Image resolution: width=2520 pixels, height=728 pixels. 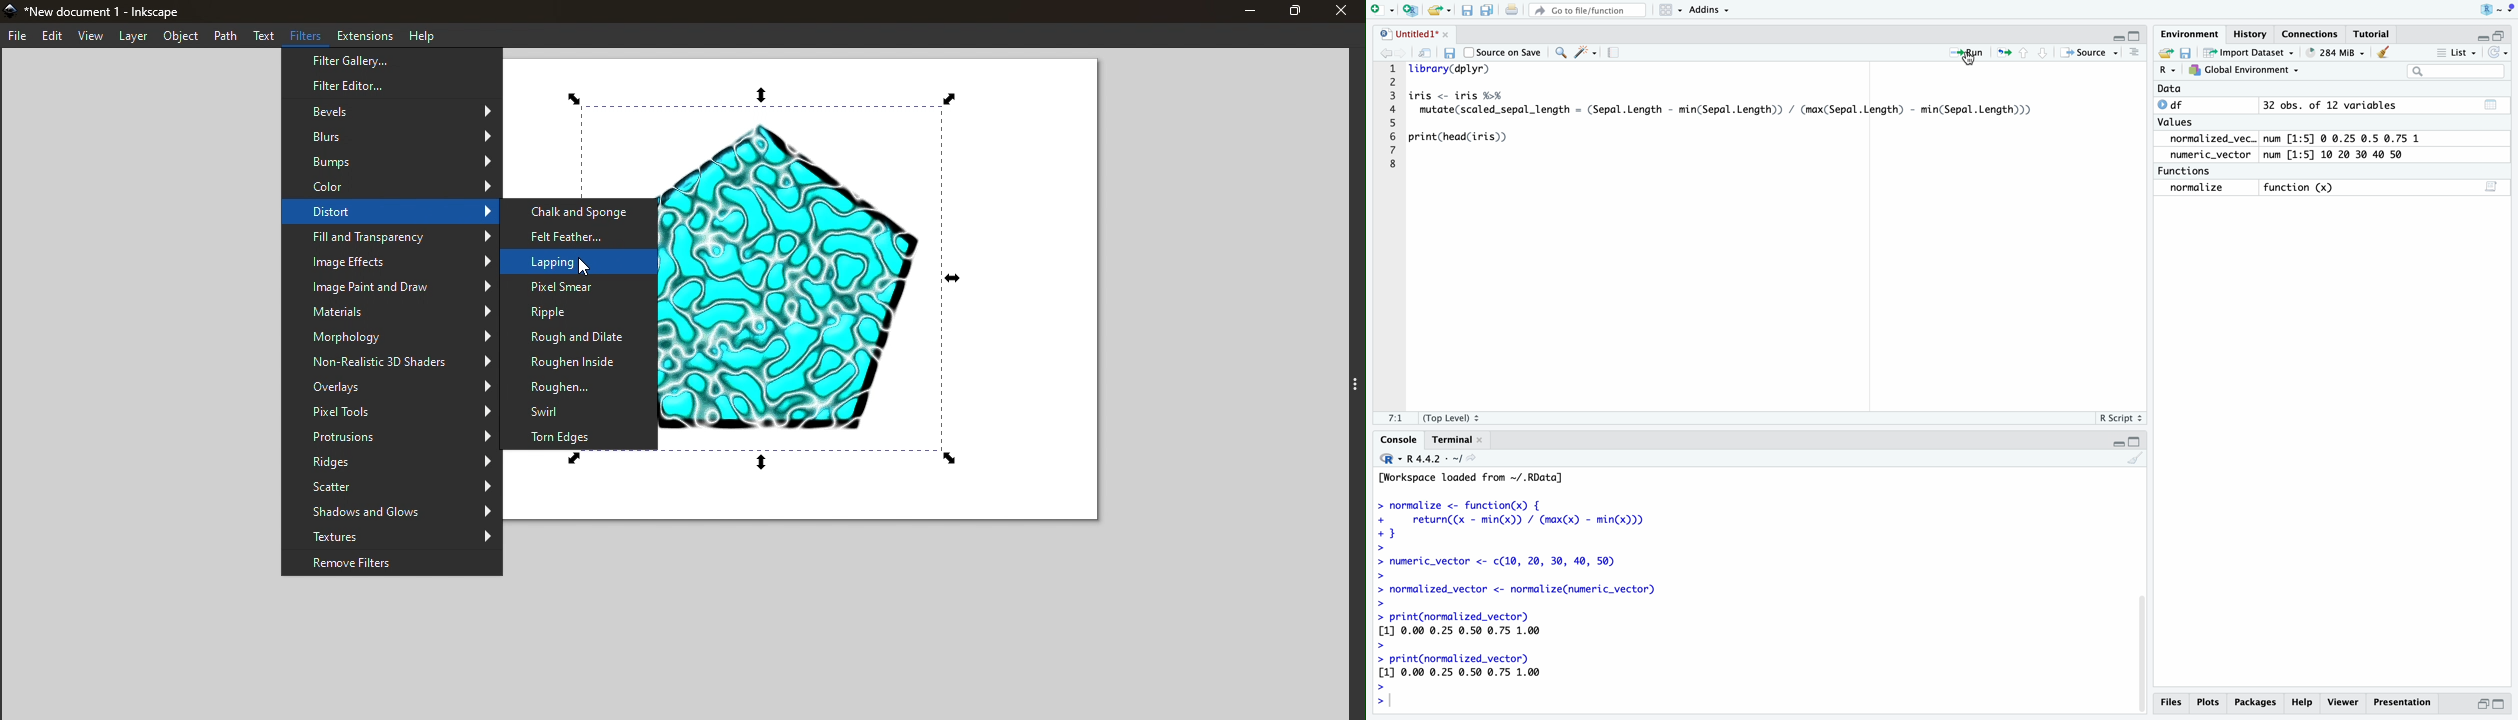 What do you see at coordinates (1456, 417) in the screenshot?
I see `Top Level` at bounding box center [1456, 417].